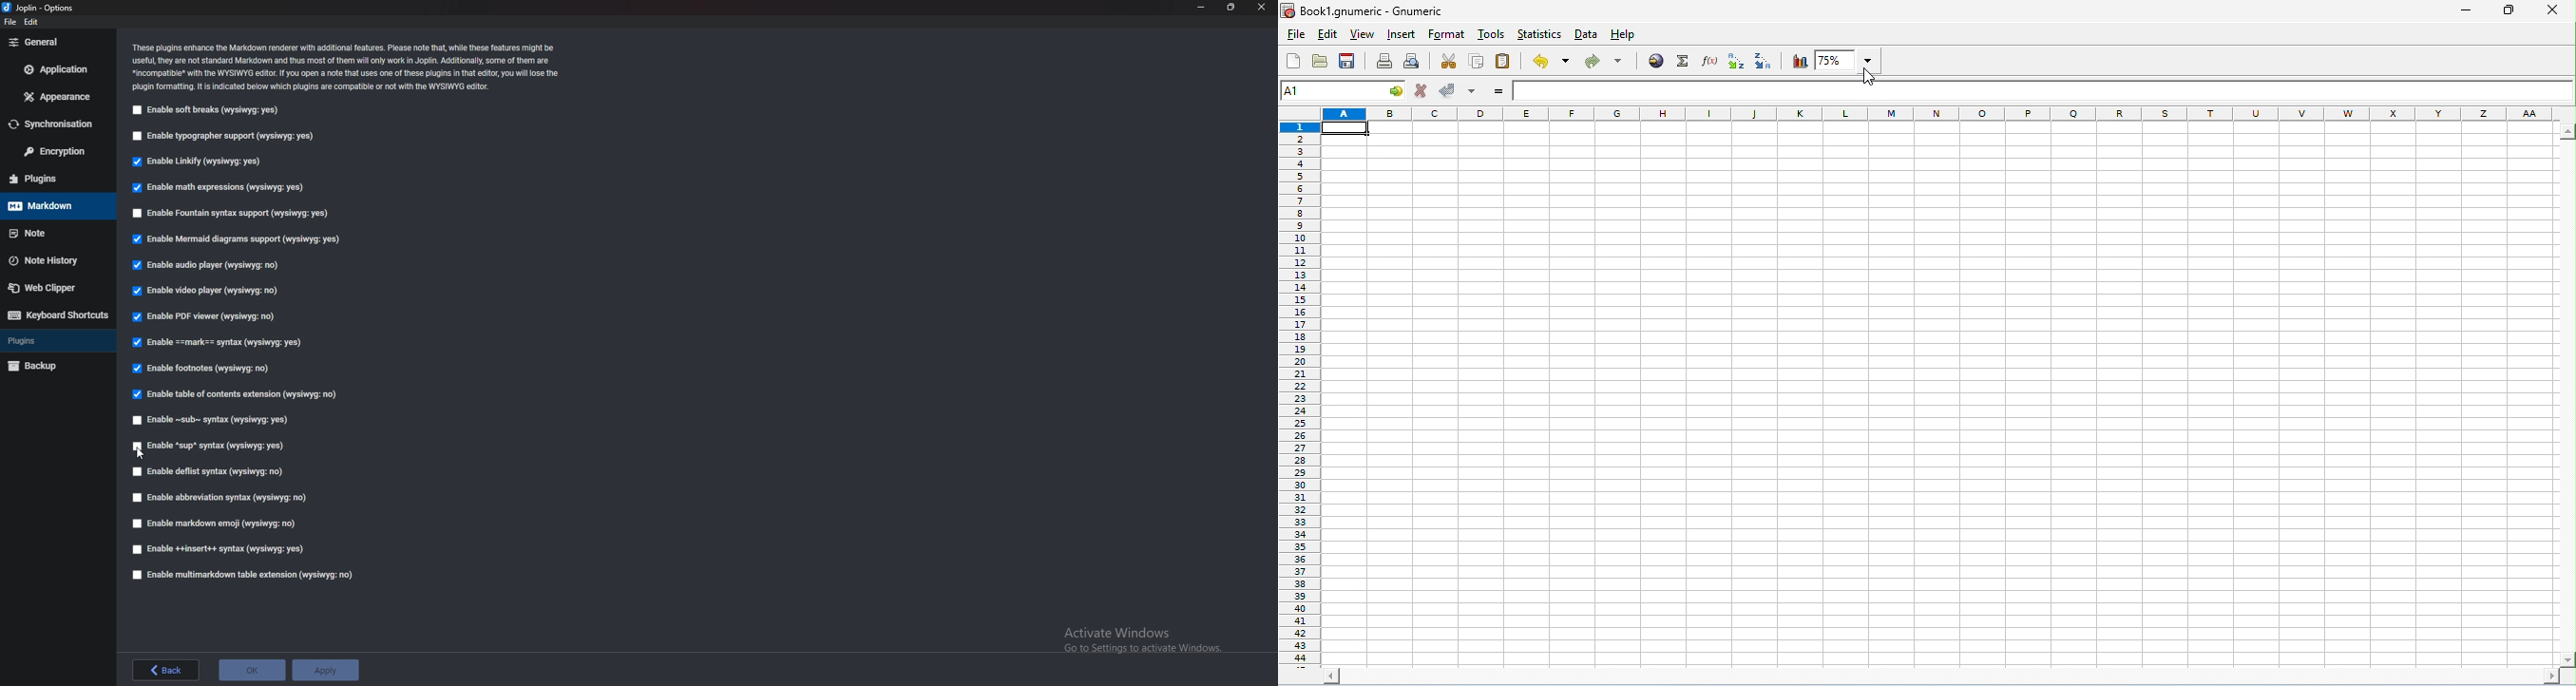  What do you see at coordinates (218, 498) in the screenshot?
I see `Enable abbreviation syntax (wysiwyg: no)` at bounding box center [218, 498].